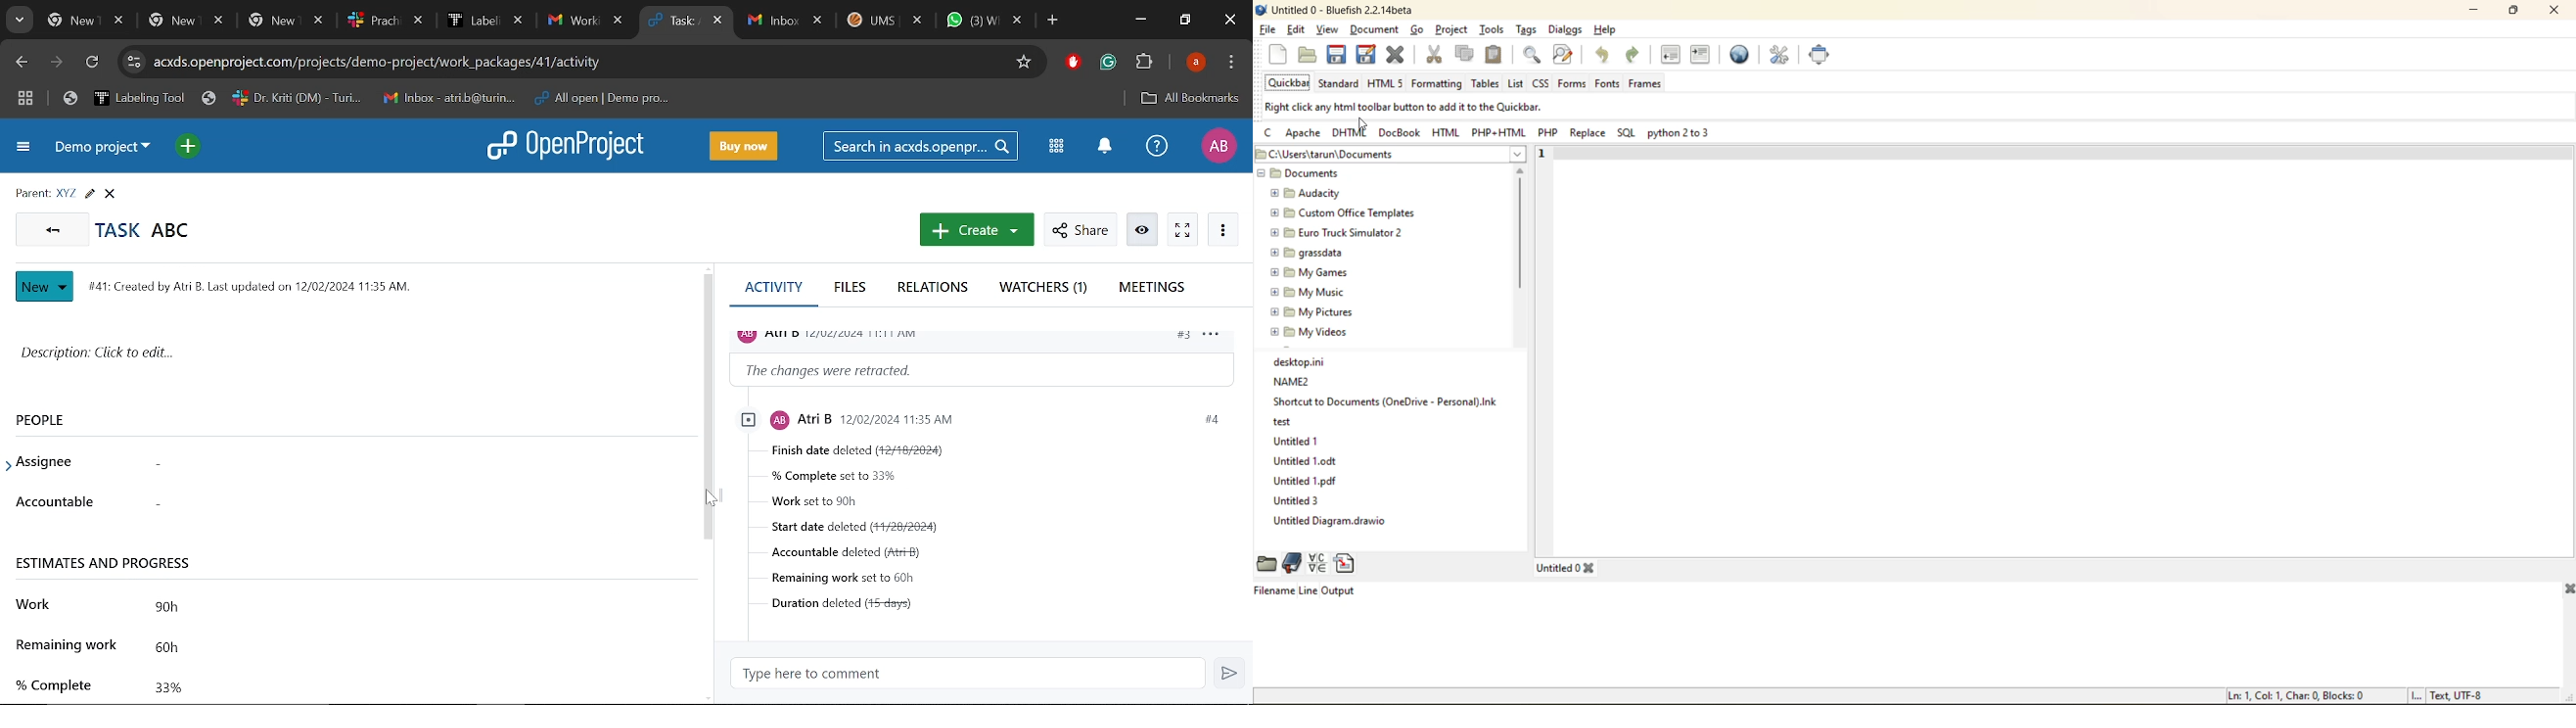 Image resolution: width=2576 pixels, height=728 pixels. What do you see at coordinates (345, 354) in the screenshot?
I see `Add description` at bounding box center [345, 354].